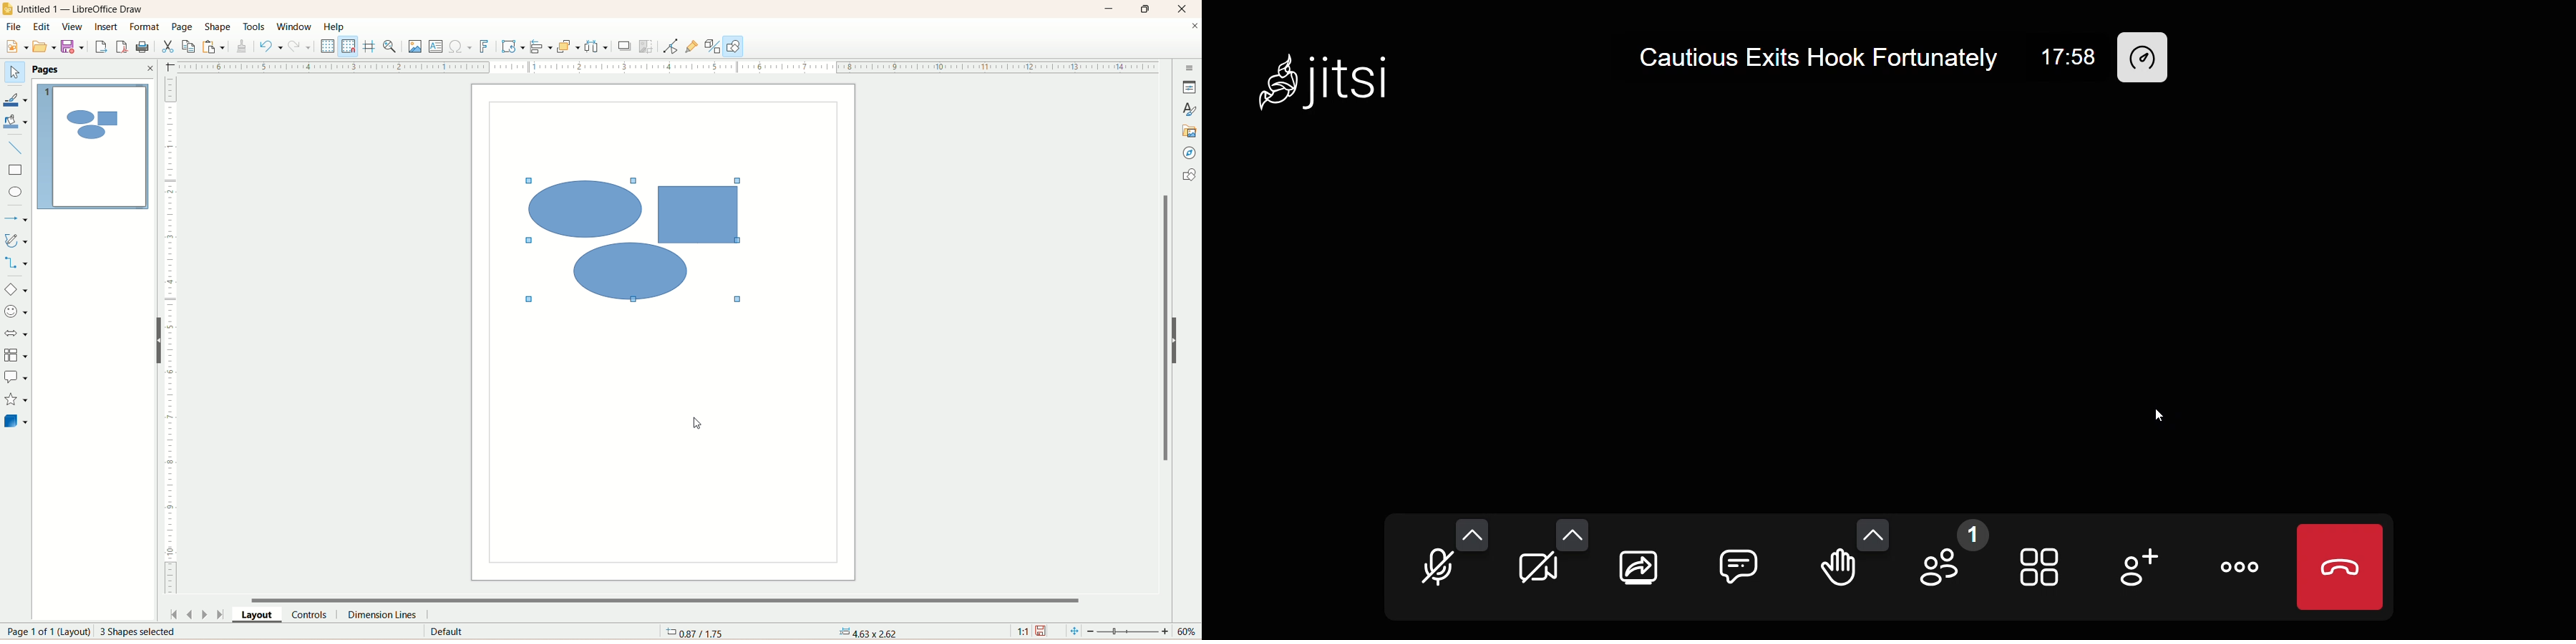 This screenshot has width=2576, height=644. I want to click on close, so click(150, 68).